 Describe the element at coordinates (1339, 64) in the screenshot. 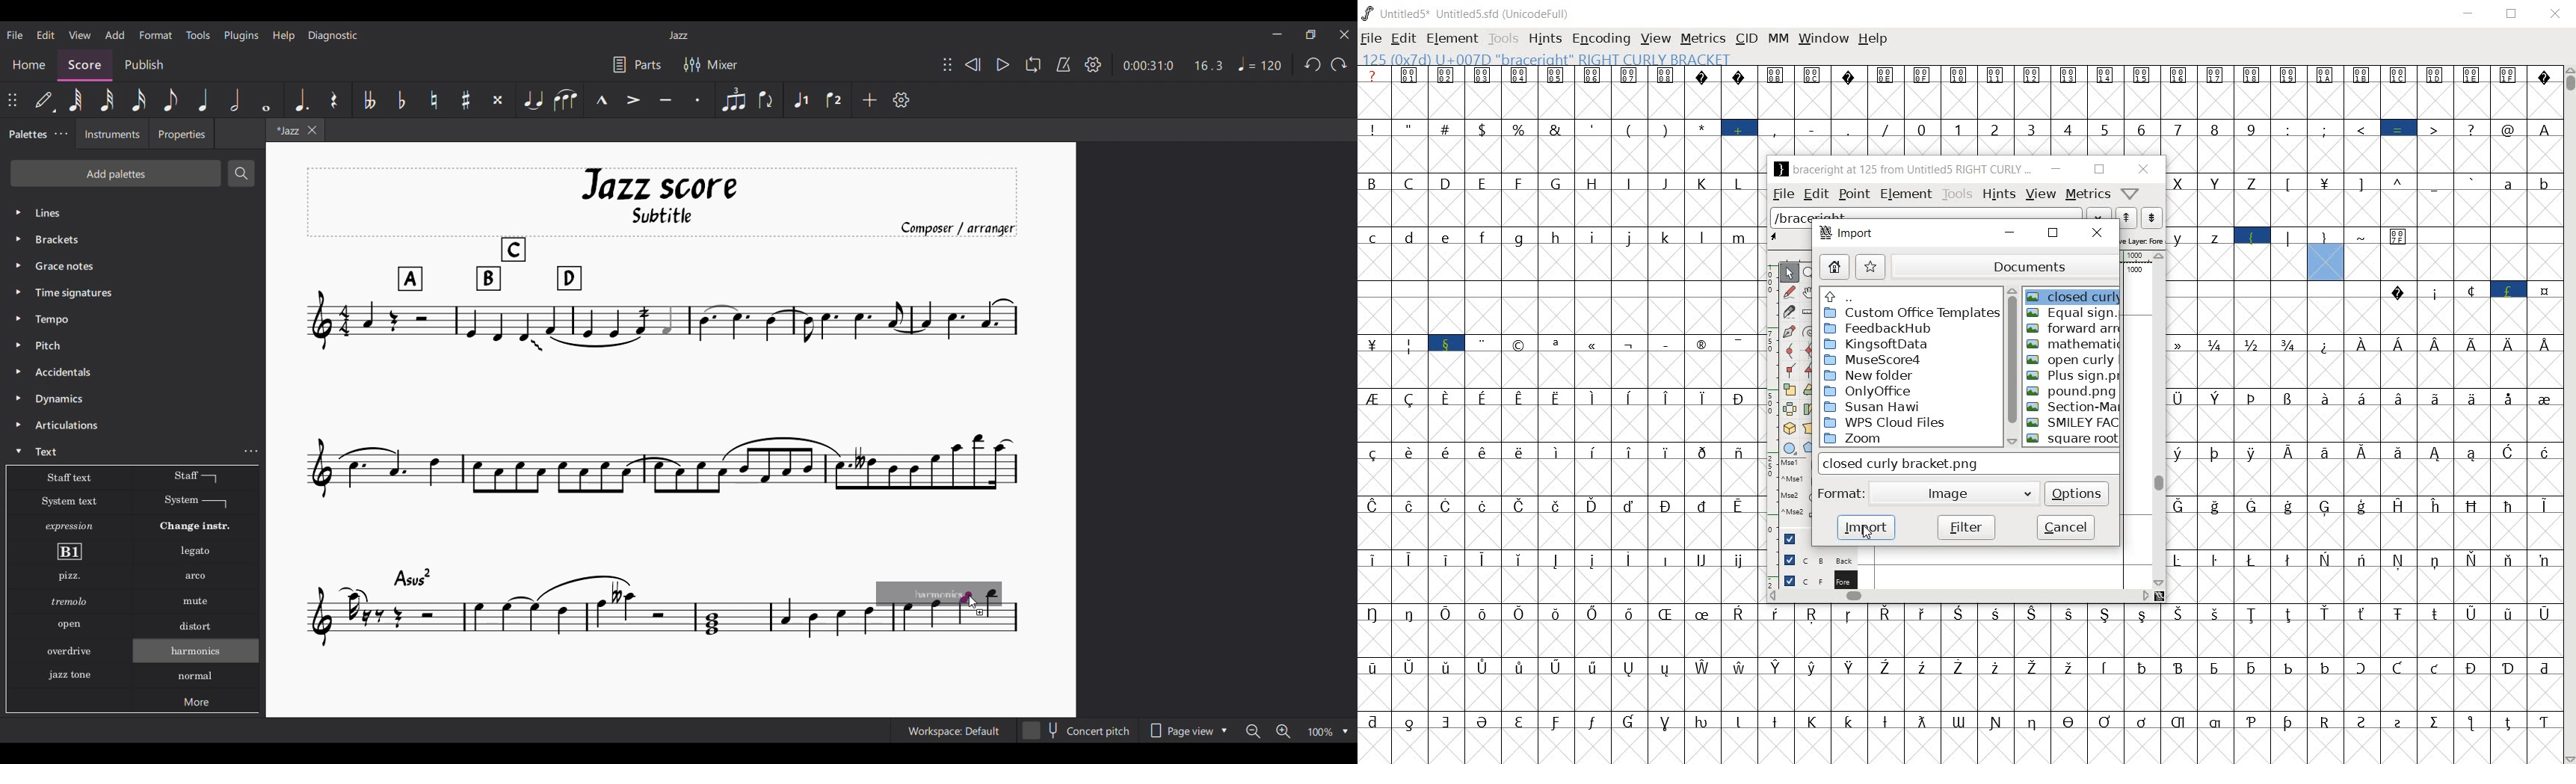

I see `Redo` at that location.